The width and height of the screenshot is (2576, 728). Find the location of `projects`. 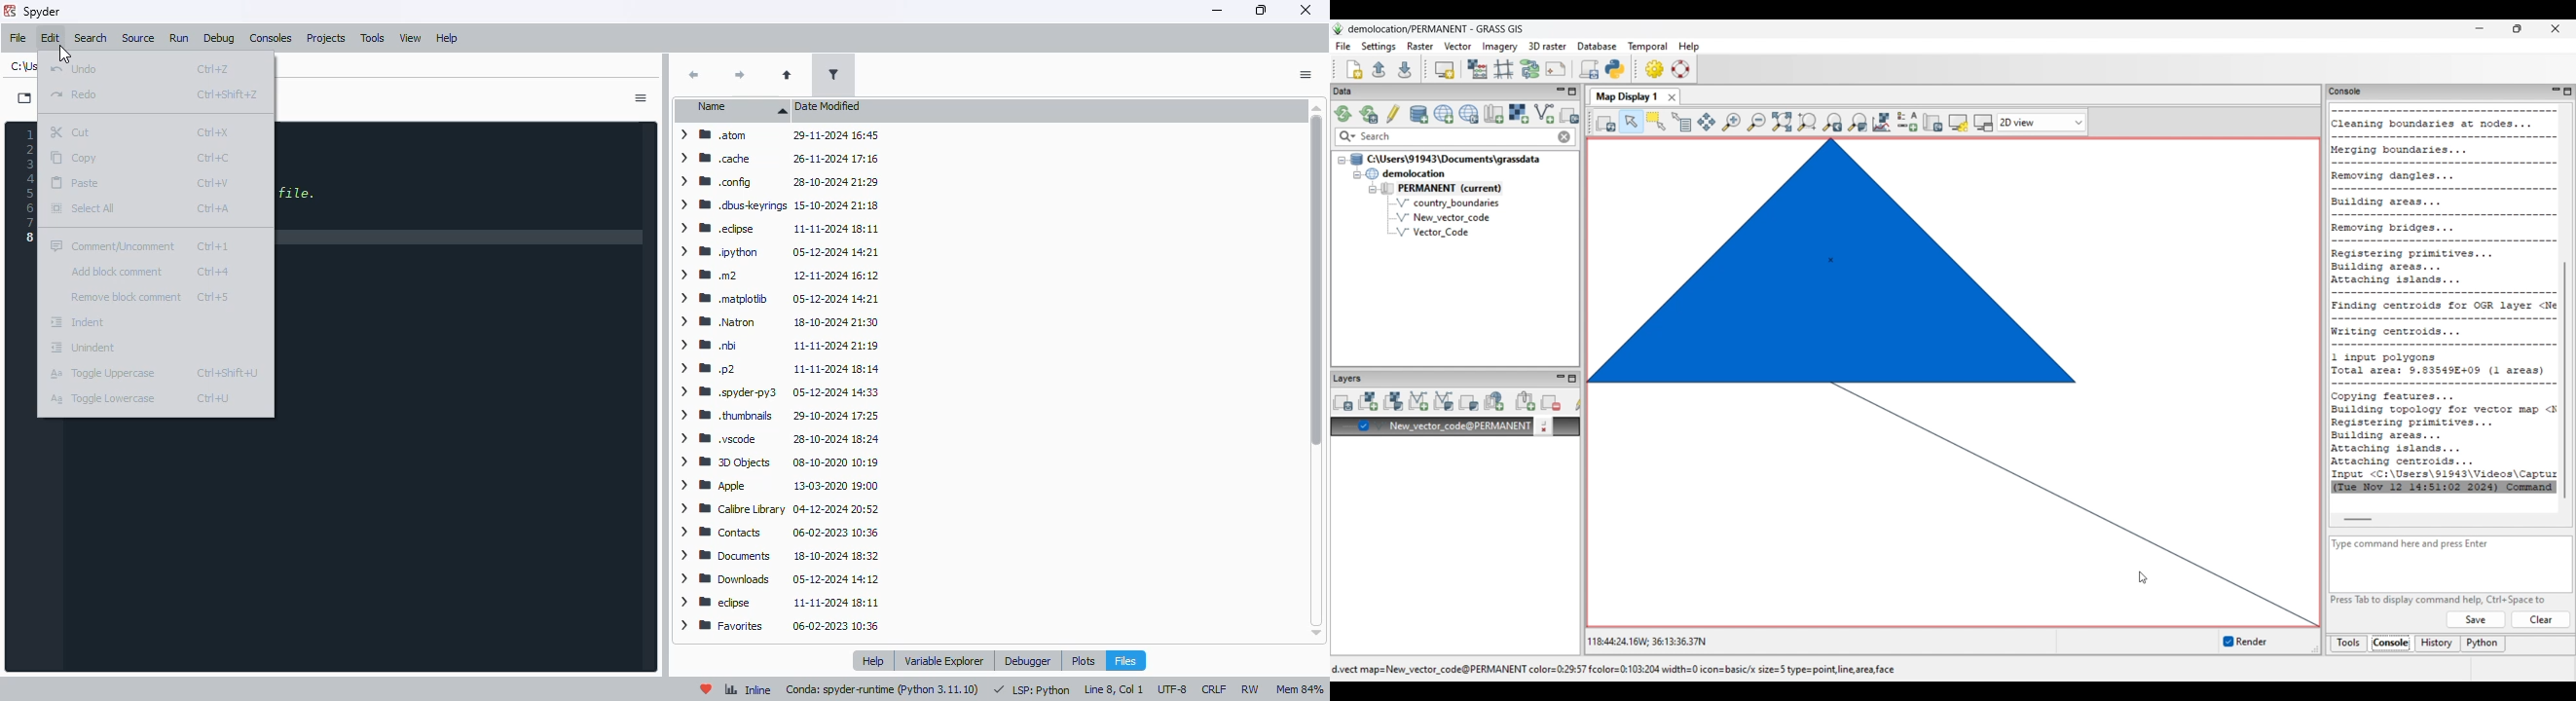

projects is located at coordinates (326, 38).